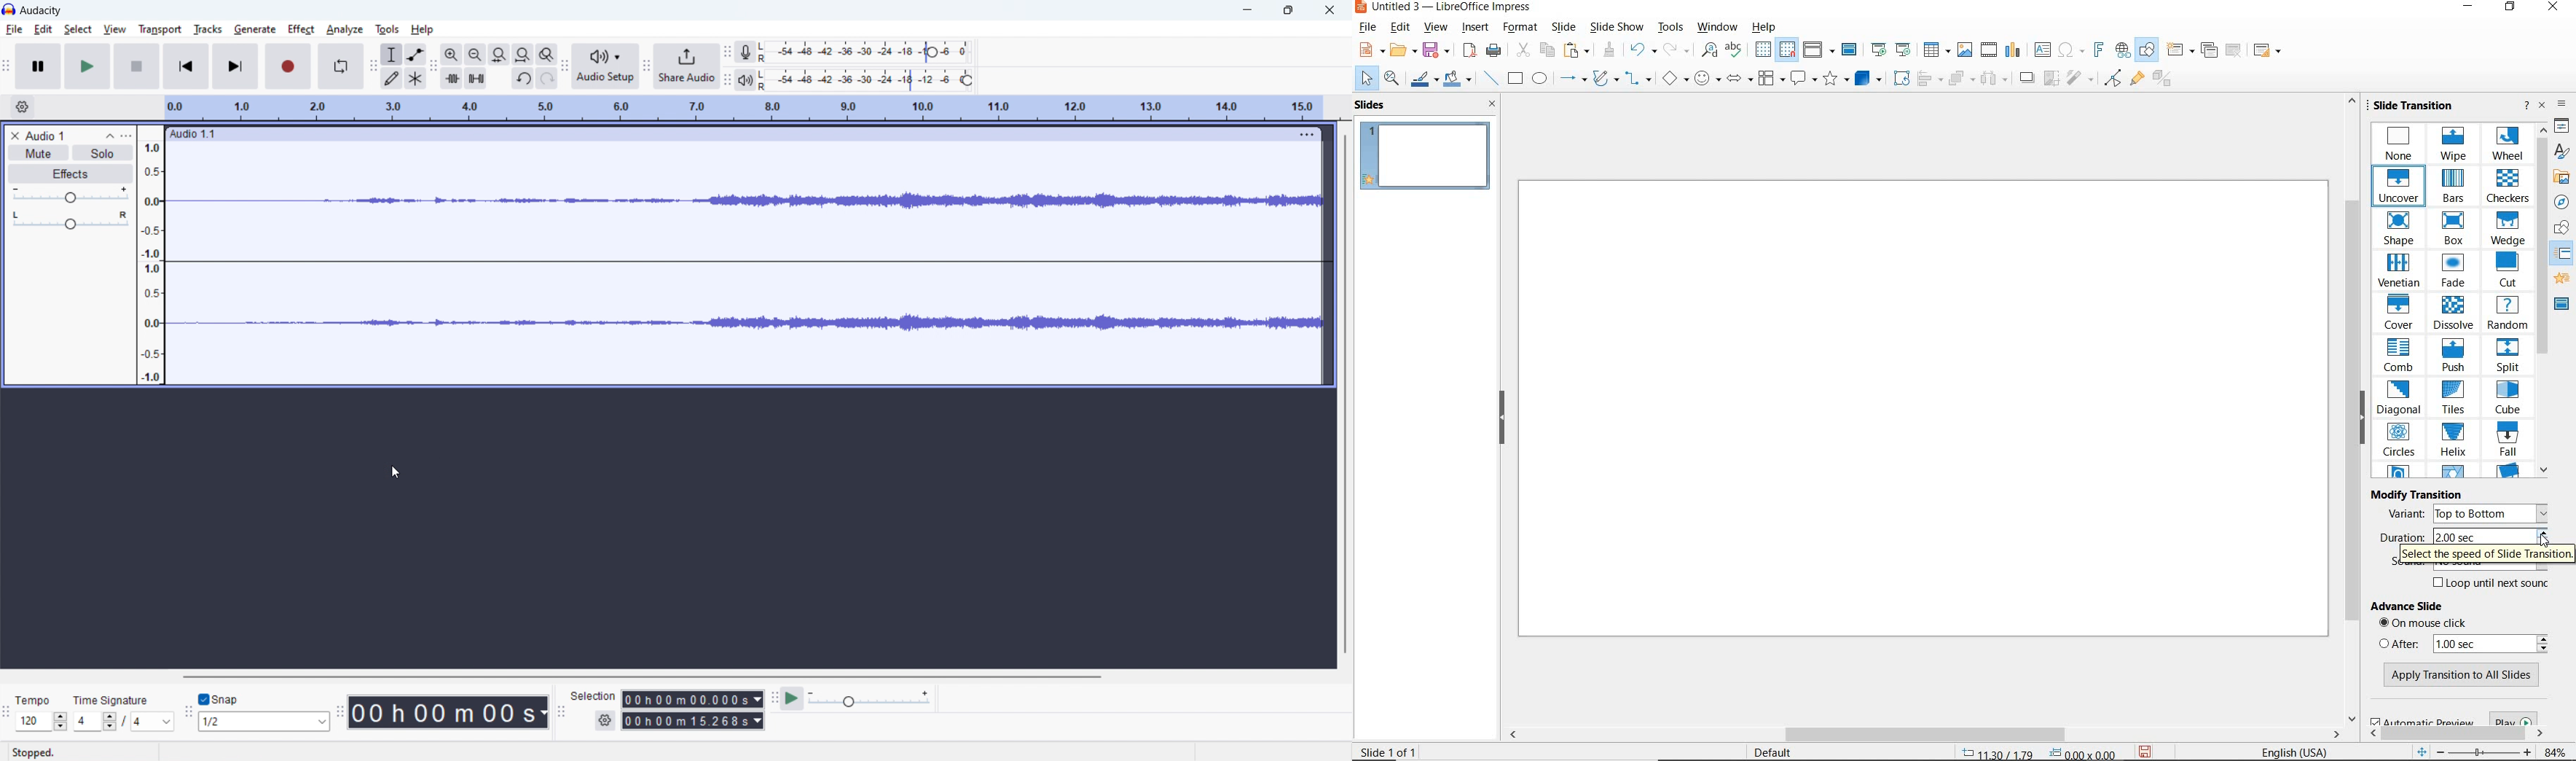  Describe the element at coordinates (256, 30) in the screenshot. I see `generate` at that location.